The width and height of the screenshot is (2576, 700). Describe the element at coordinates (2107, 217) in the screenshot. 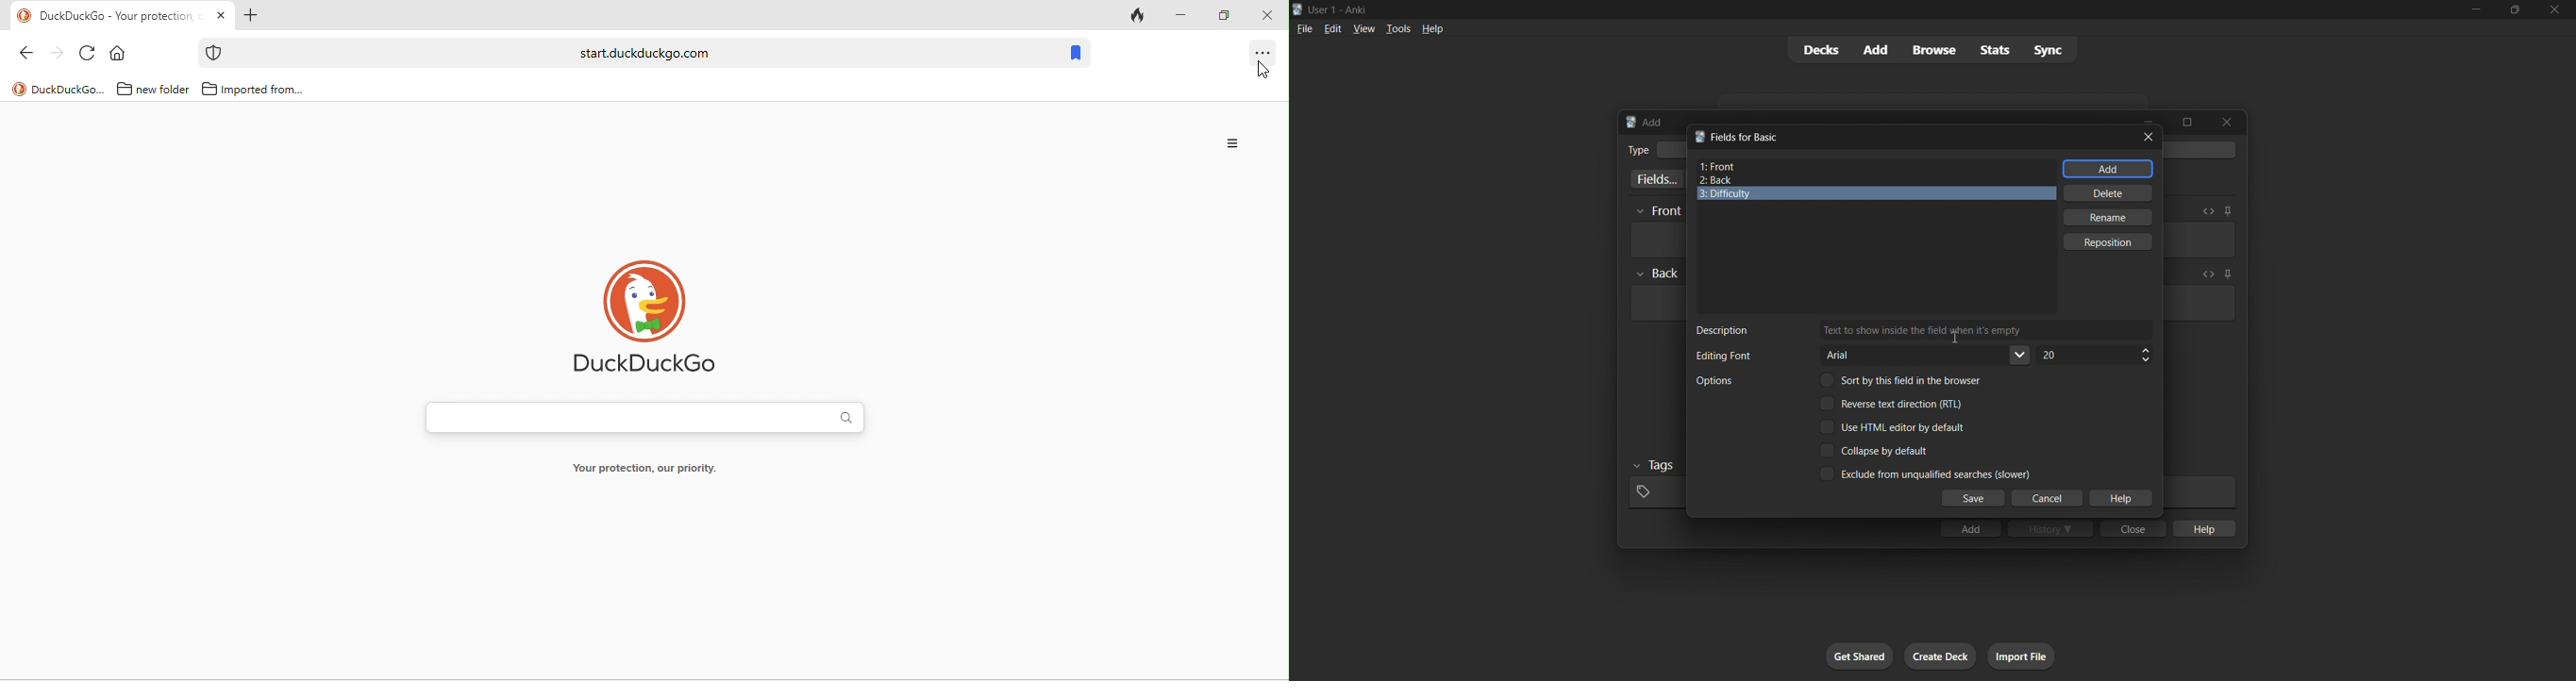

I see `rename ` at that location.